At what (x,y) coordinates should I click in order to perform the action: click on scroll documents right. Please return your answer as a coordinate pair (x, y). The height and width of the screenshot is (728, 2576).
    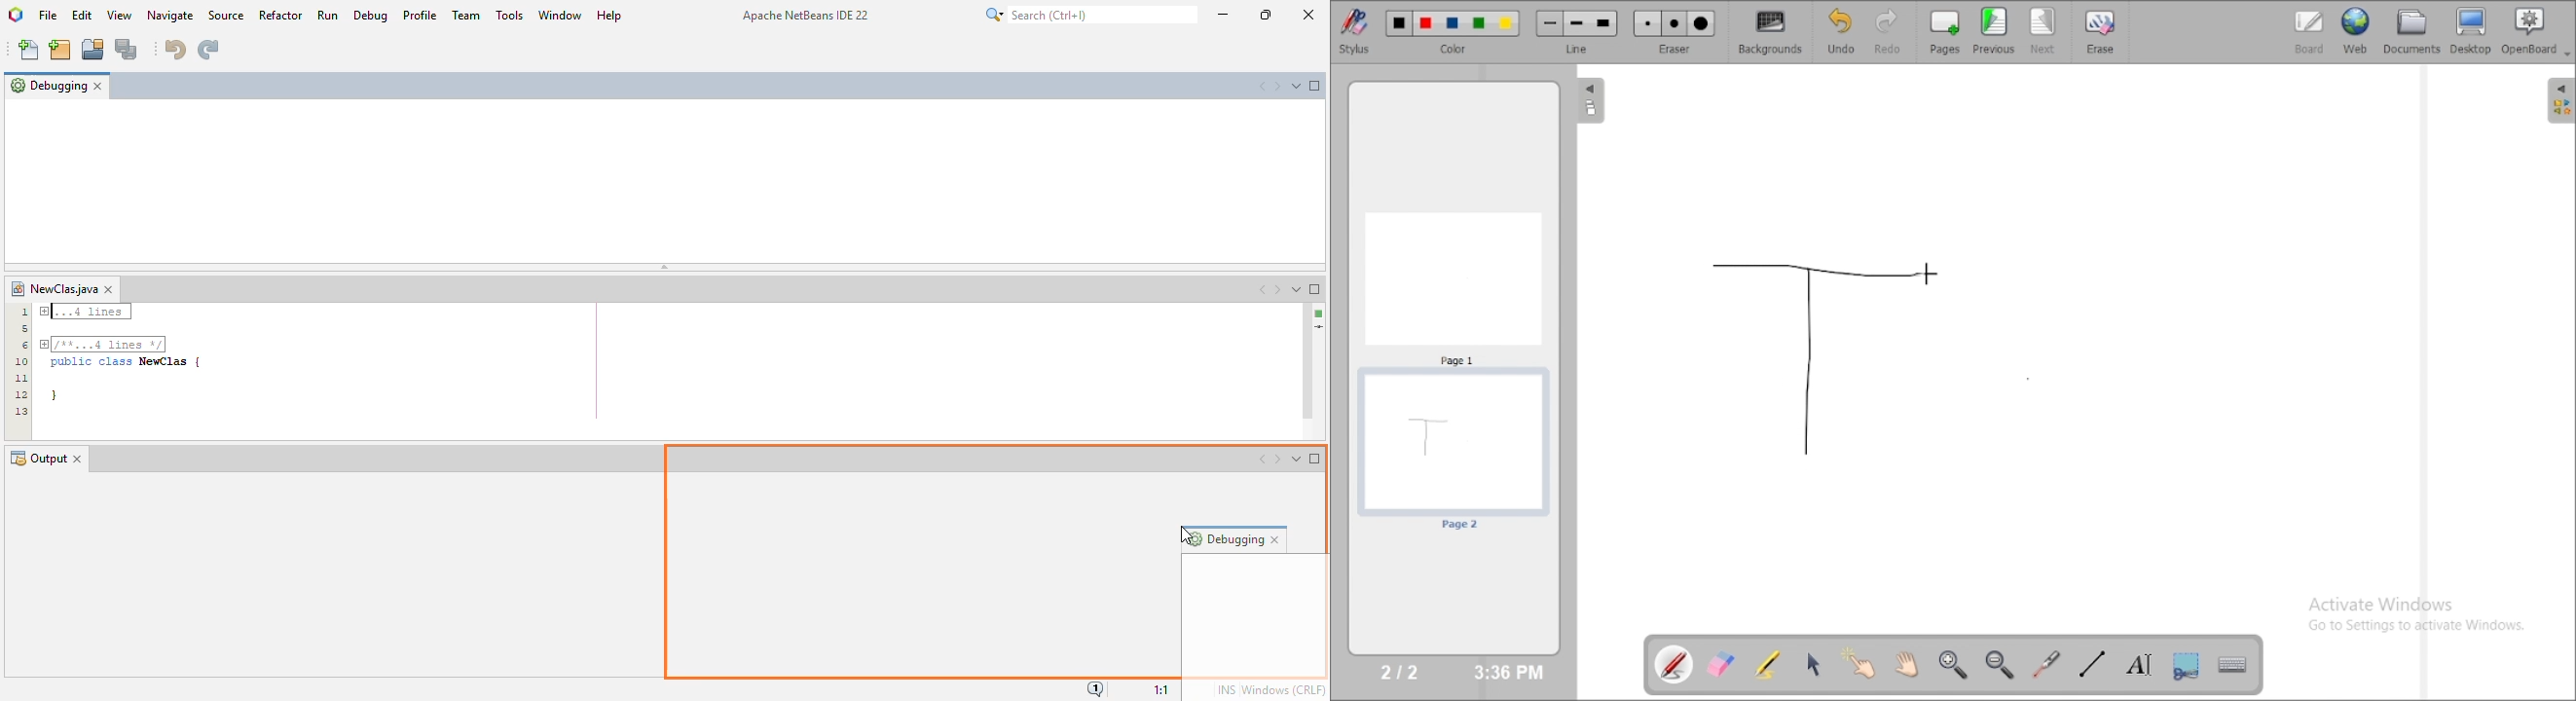
    Looking at the image, I should click on (1275, 87).